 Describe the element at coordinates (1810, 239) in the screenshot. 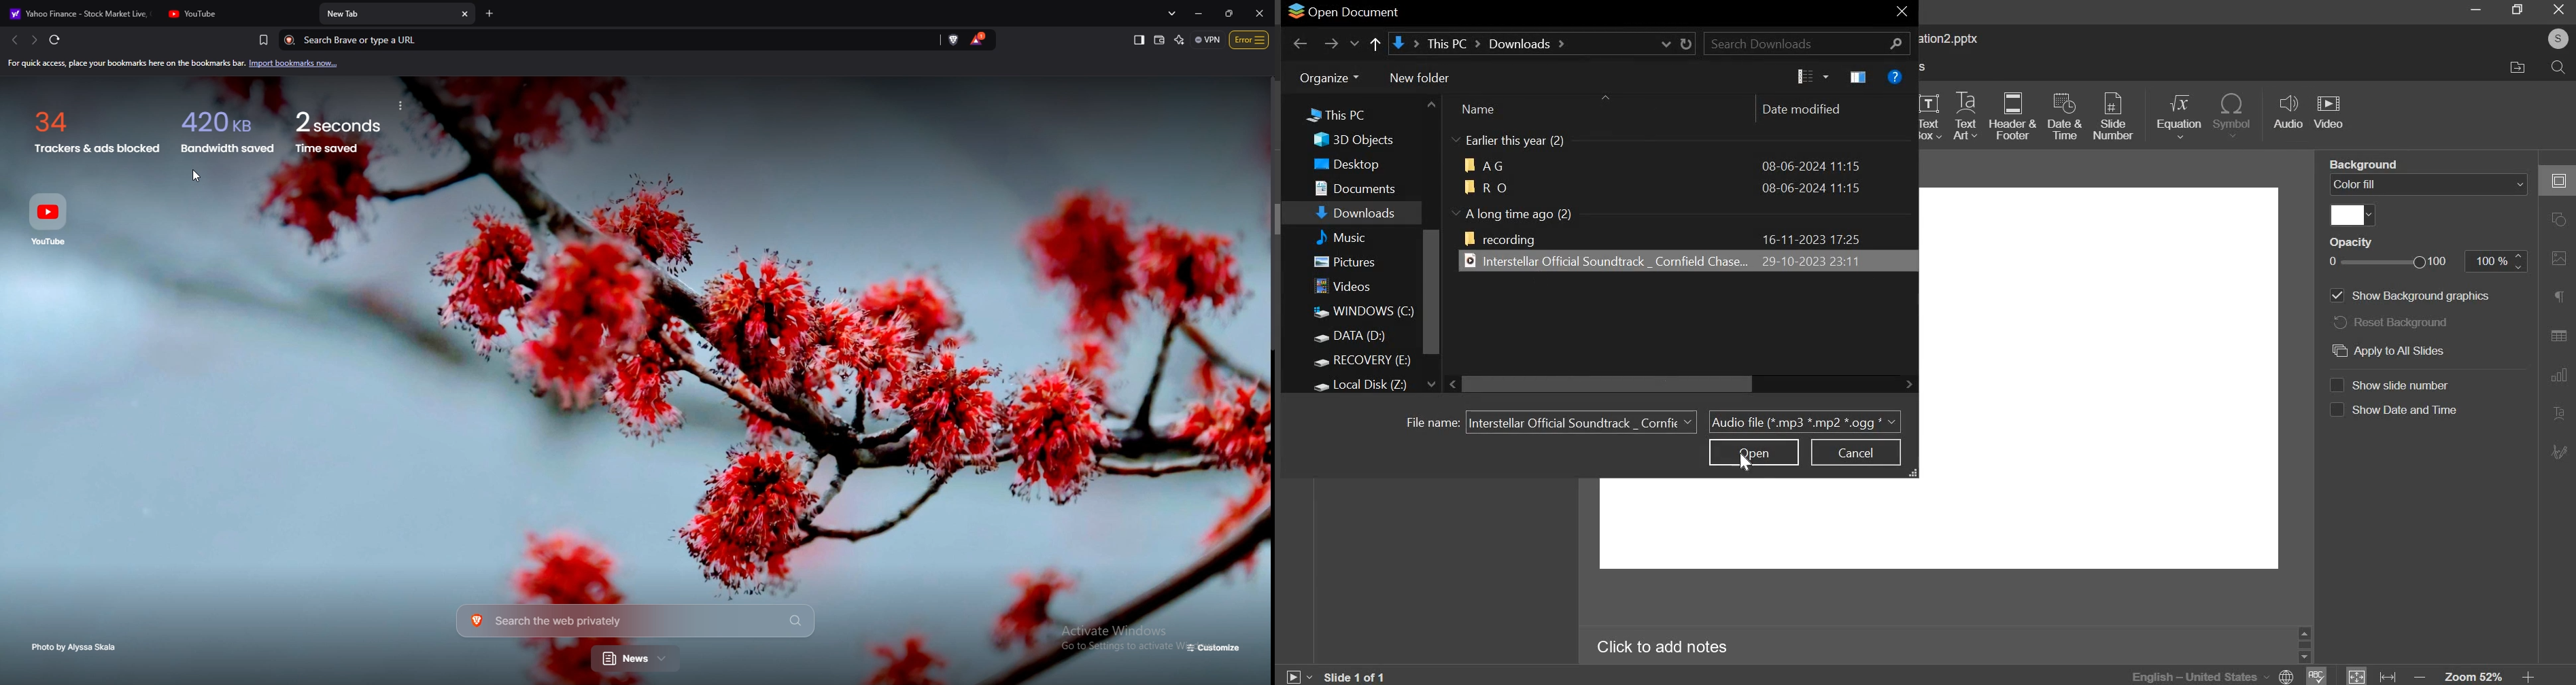

I see `creation date` at that location.